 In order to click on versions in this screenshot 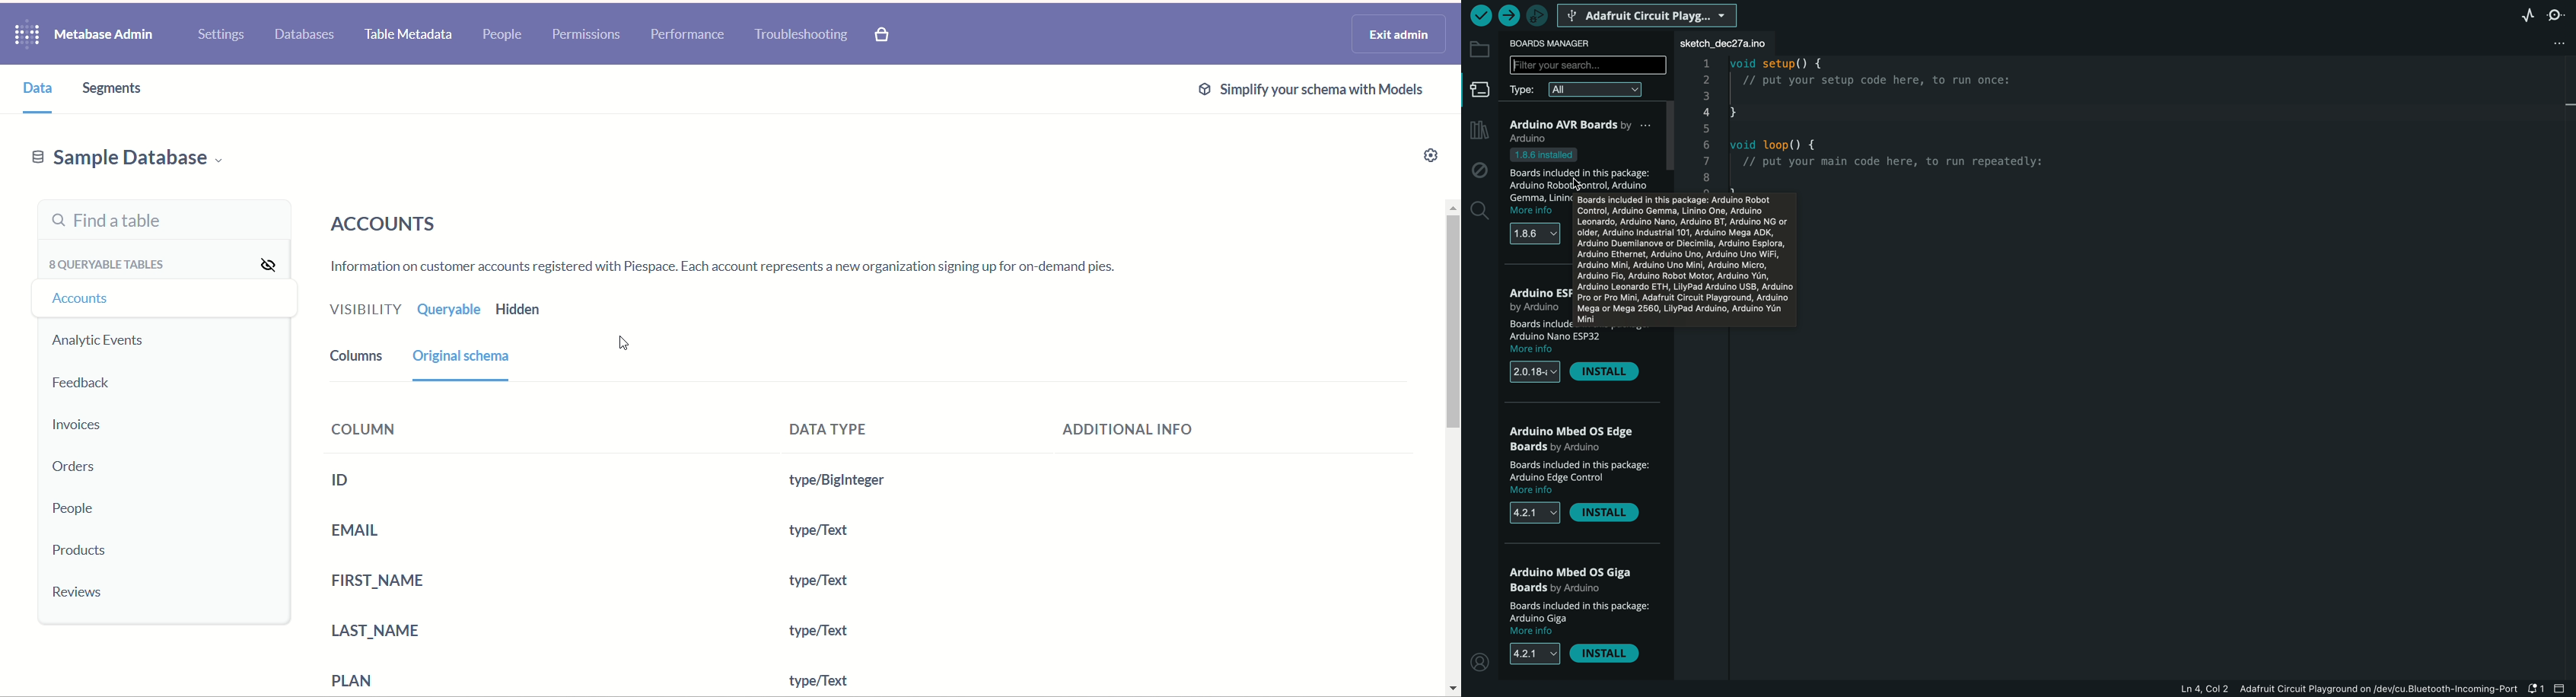, I will do `click(1536, 233)`.